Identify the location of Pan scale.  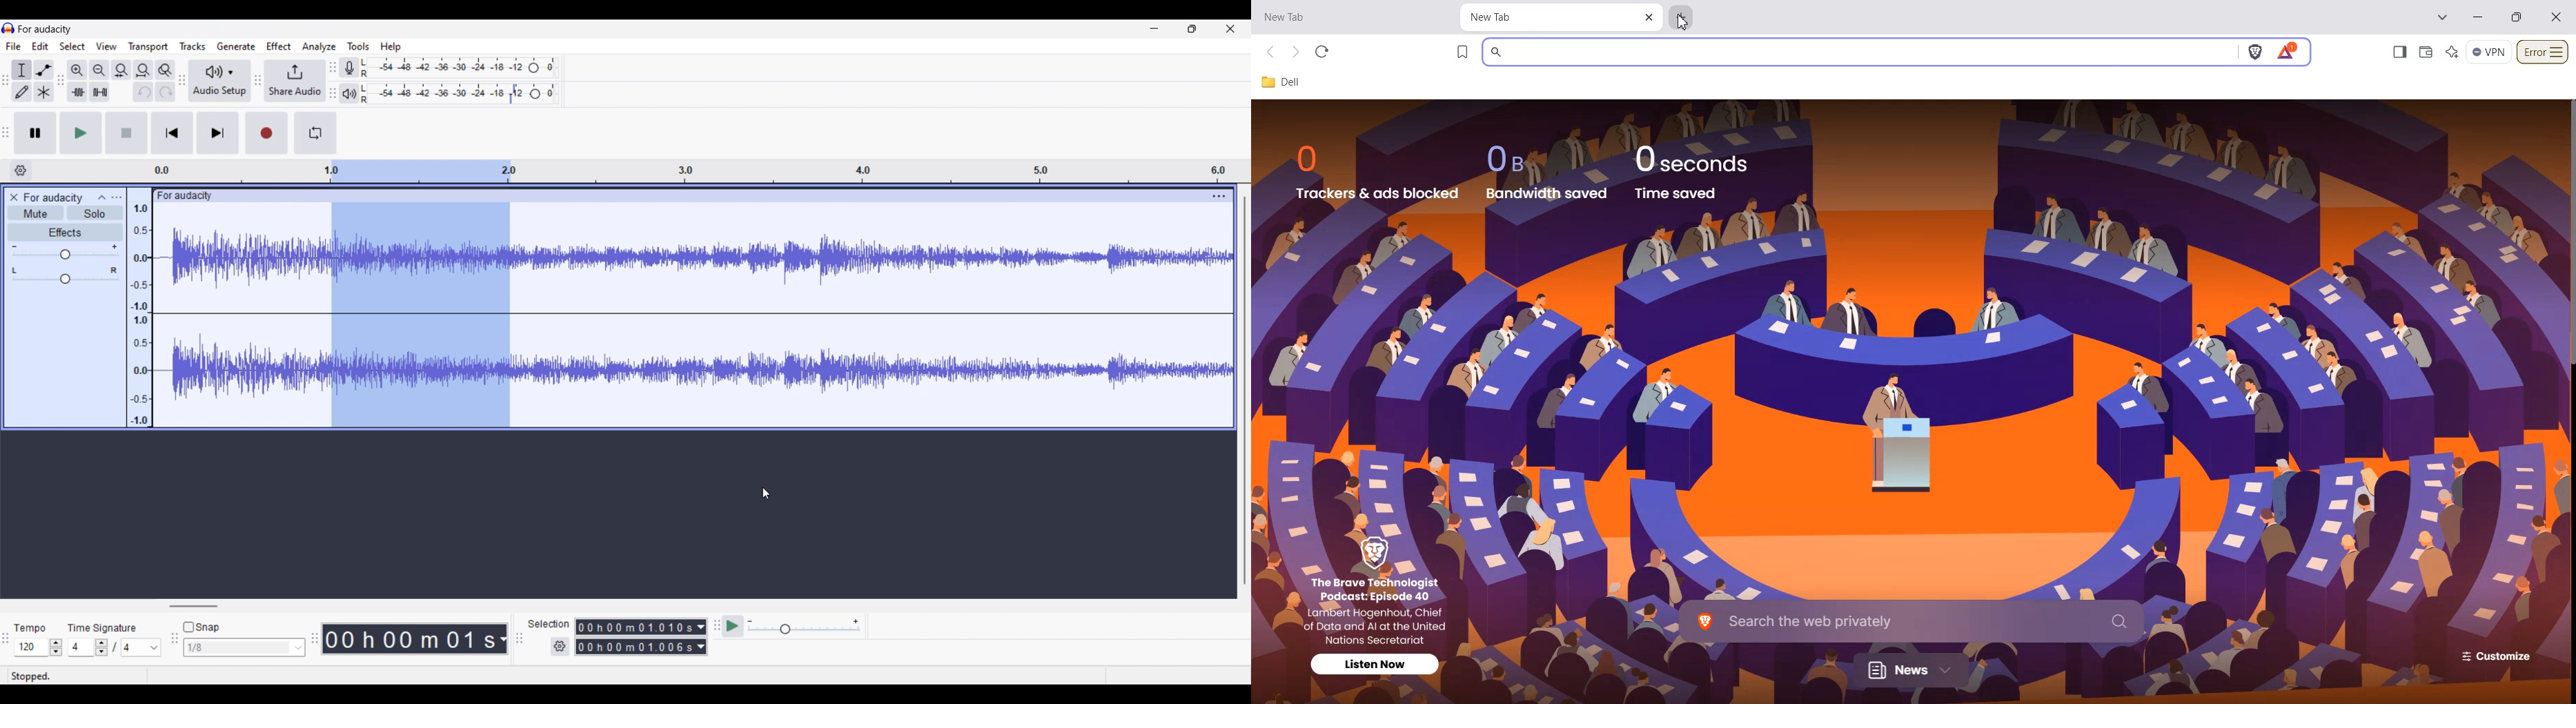
(65, 275).